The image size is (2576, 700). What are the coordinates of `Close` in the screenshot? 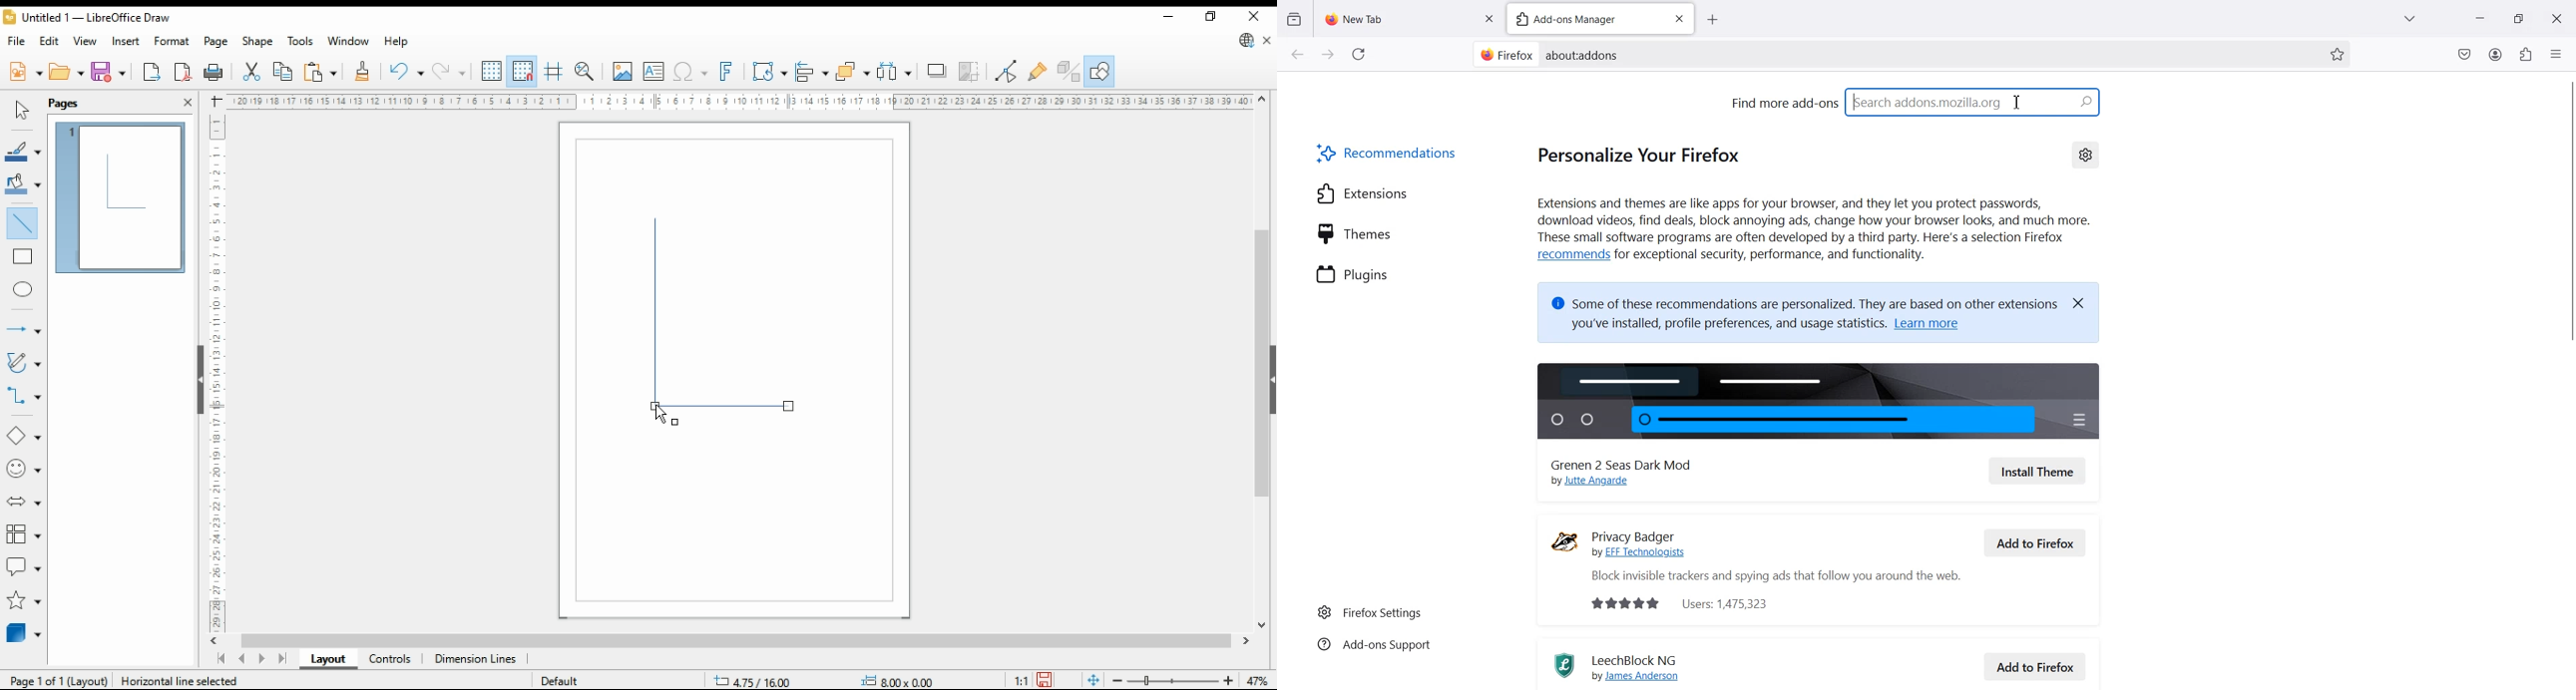 It's located at (2557, 18).